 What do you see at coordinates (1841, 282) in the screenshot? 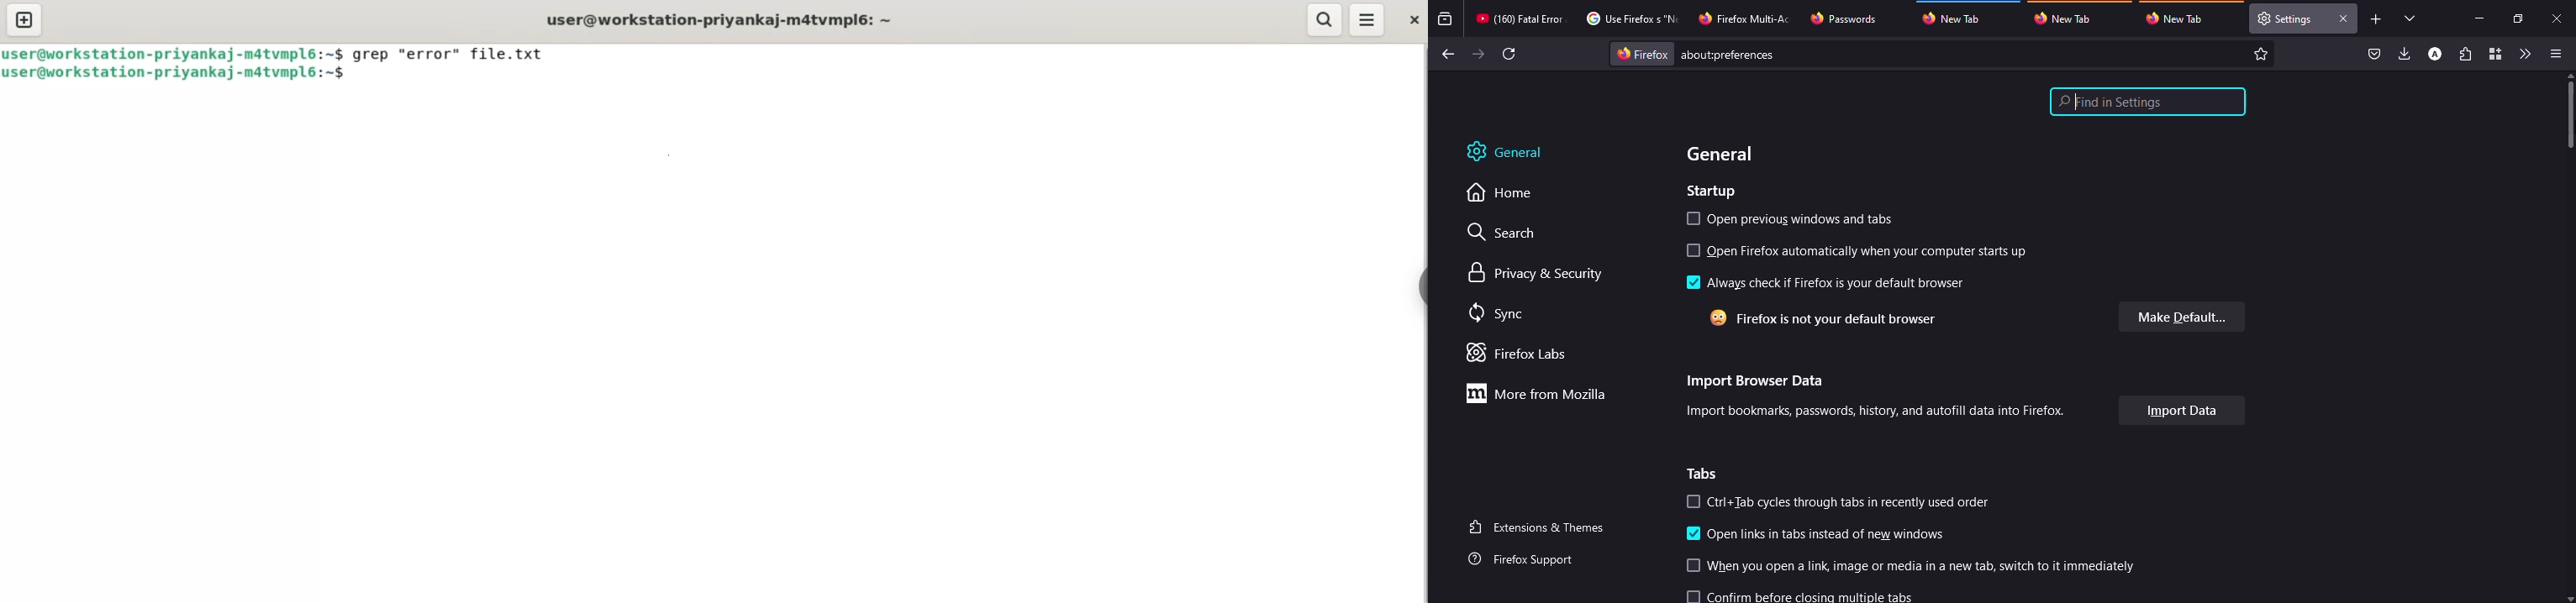
I see `always check ` at bounding box center [1841, 282].